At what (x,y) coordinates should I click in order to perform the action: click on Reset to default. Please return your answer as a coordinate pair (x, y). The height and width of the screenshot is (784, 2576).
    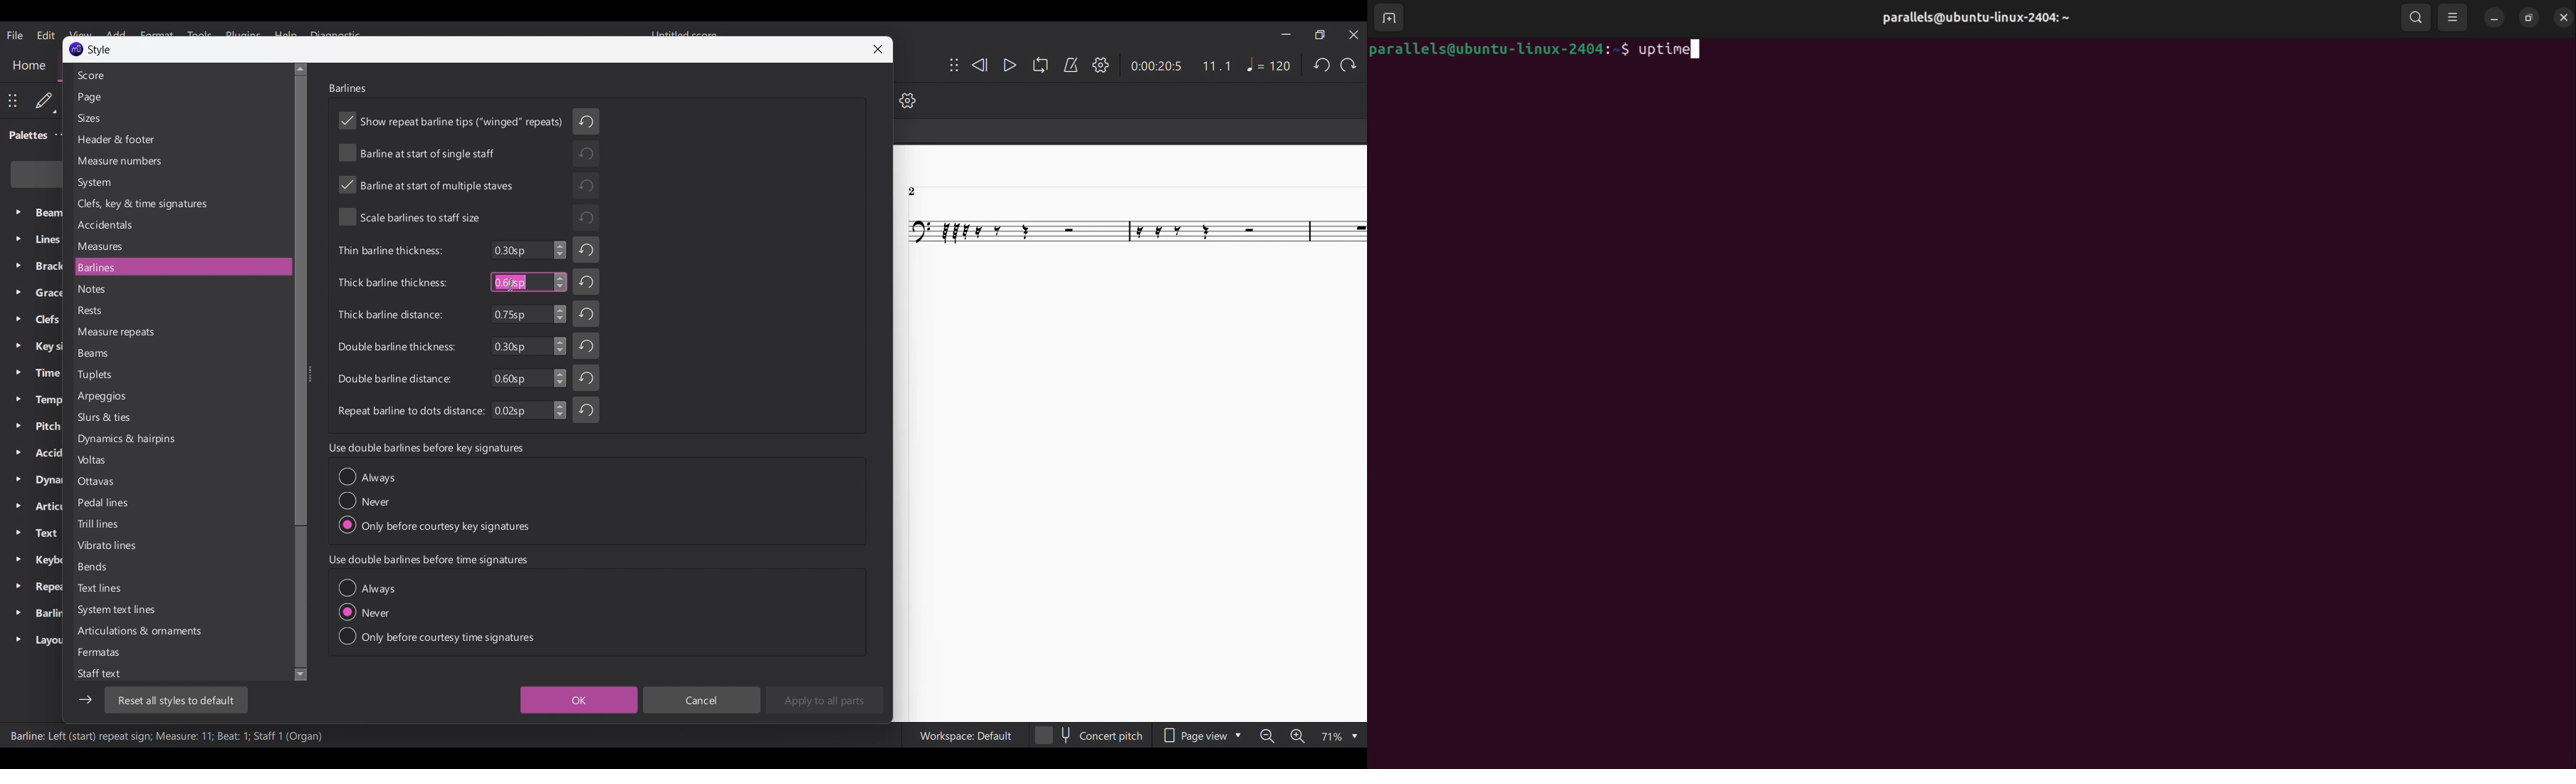
    Looking at the image, I should click on (177, 699).